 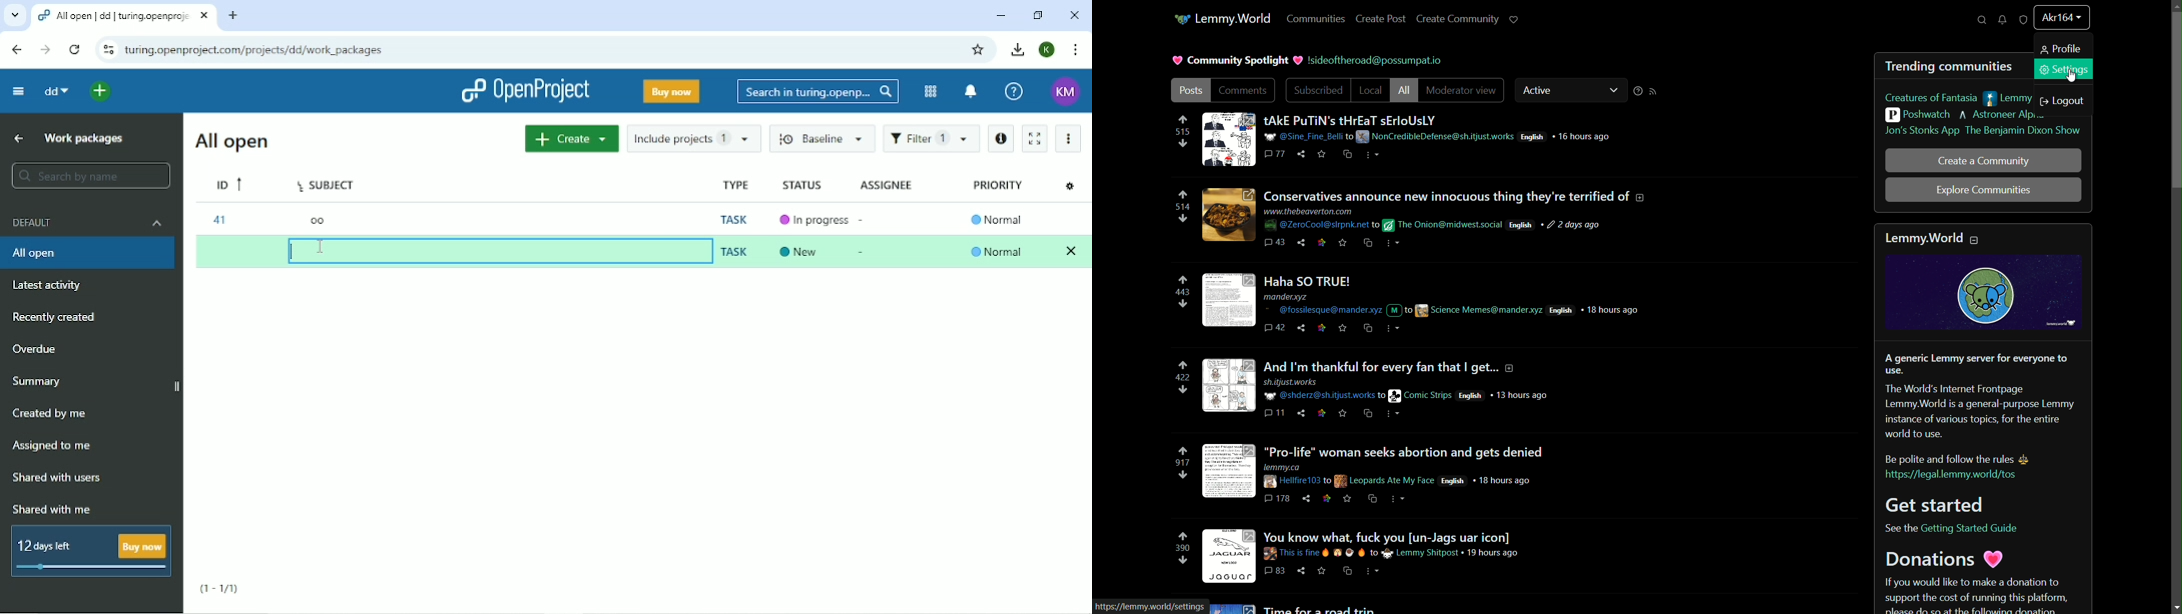 What do you see at coordinates (1316, 20) in the screenshot?
I see `communities` at bounding box center [1316, 20].